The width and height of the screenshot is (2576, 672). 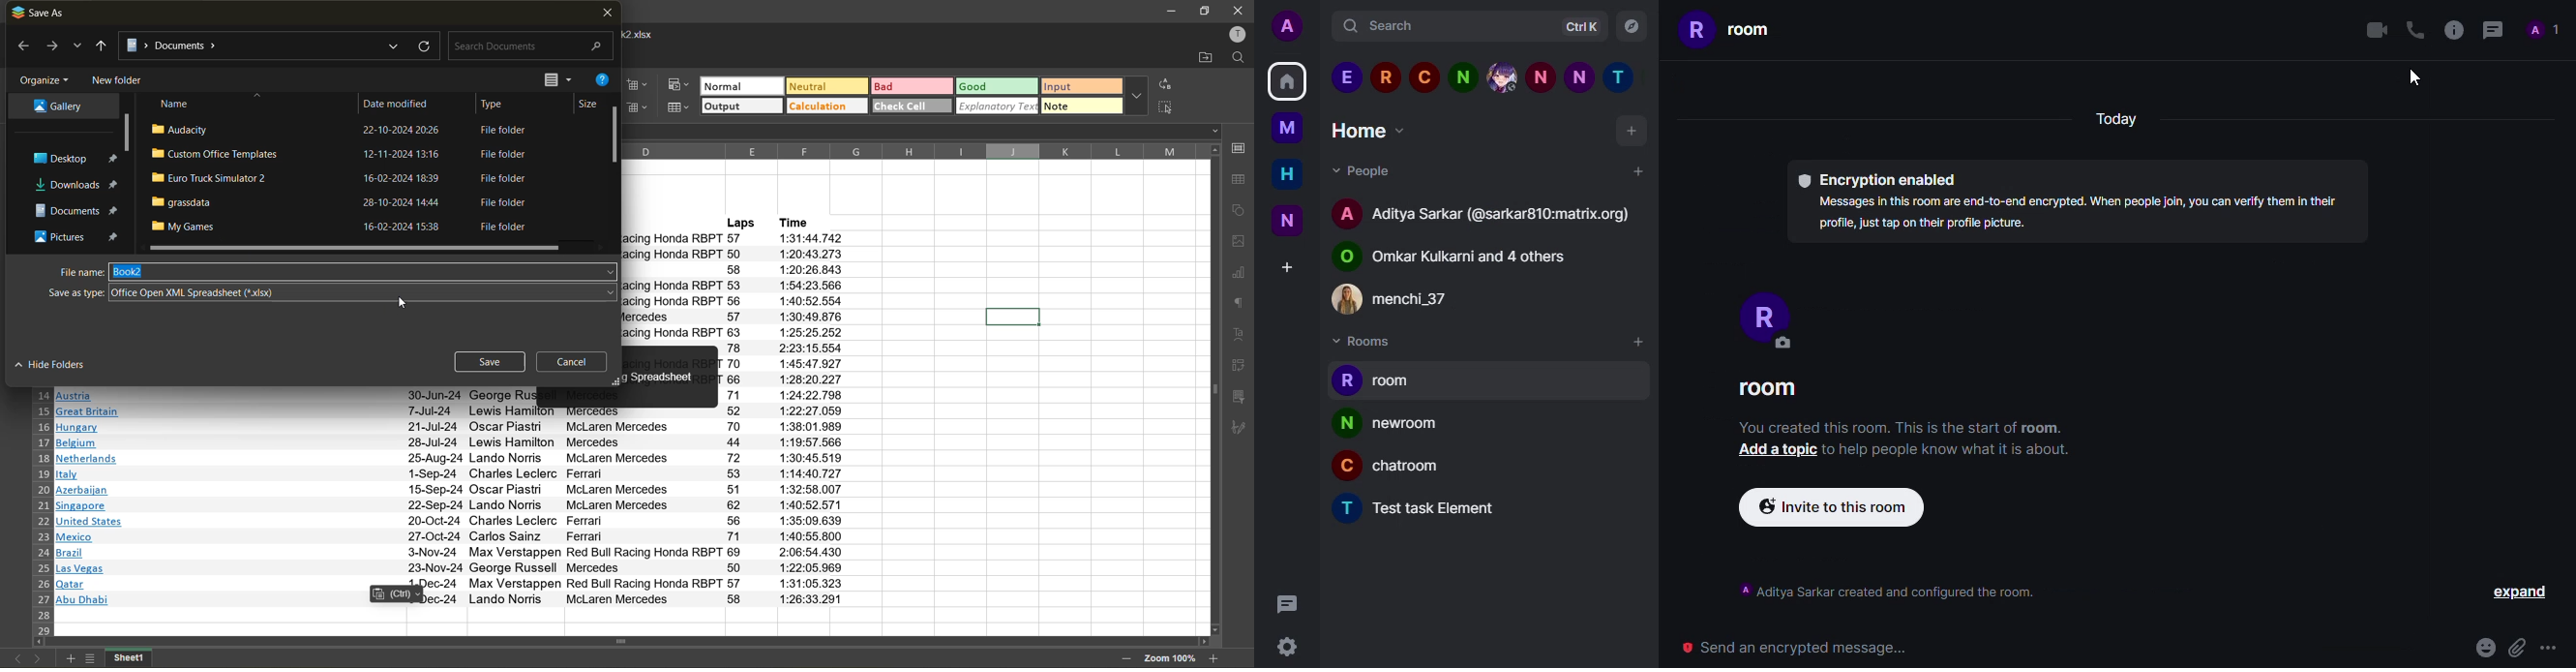 I want to click on people 1, so click(x=1346, y=77).